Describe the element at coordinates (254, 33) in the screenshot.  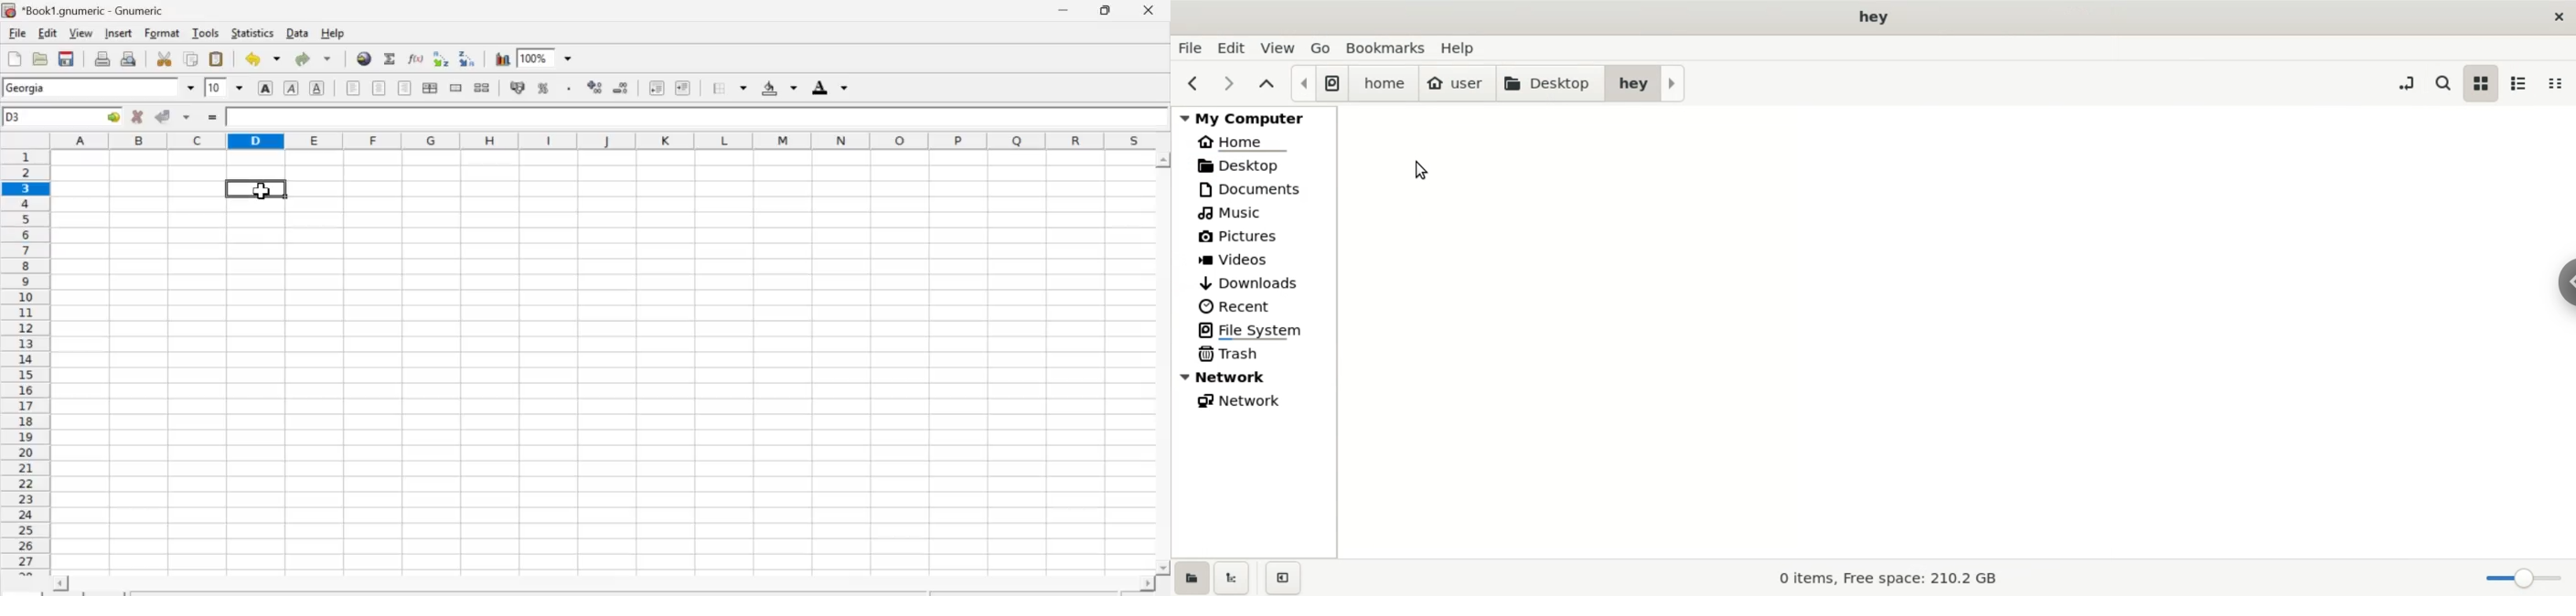
I see `Statistics` at that location.